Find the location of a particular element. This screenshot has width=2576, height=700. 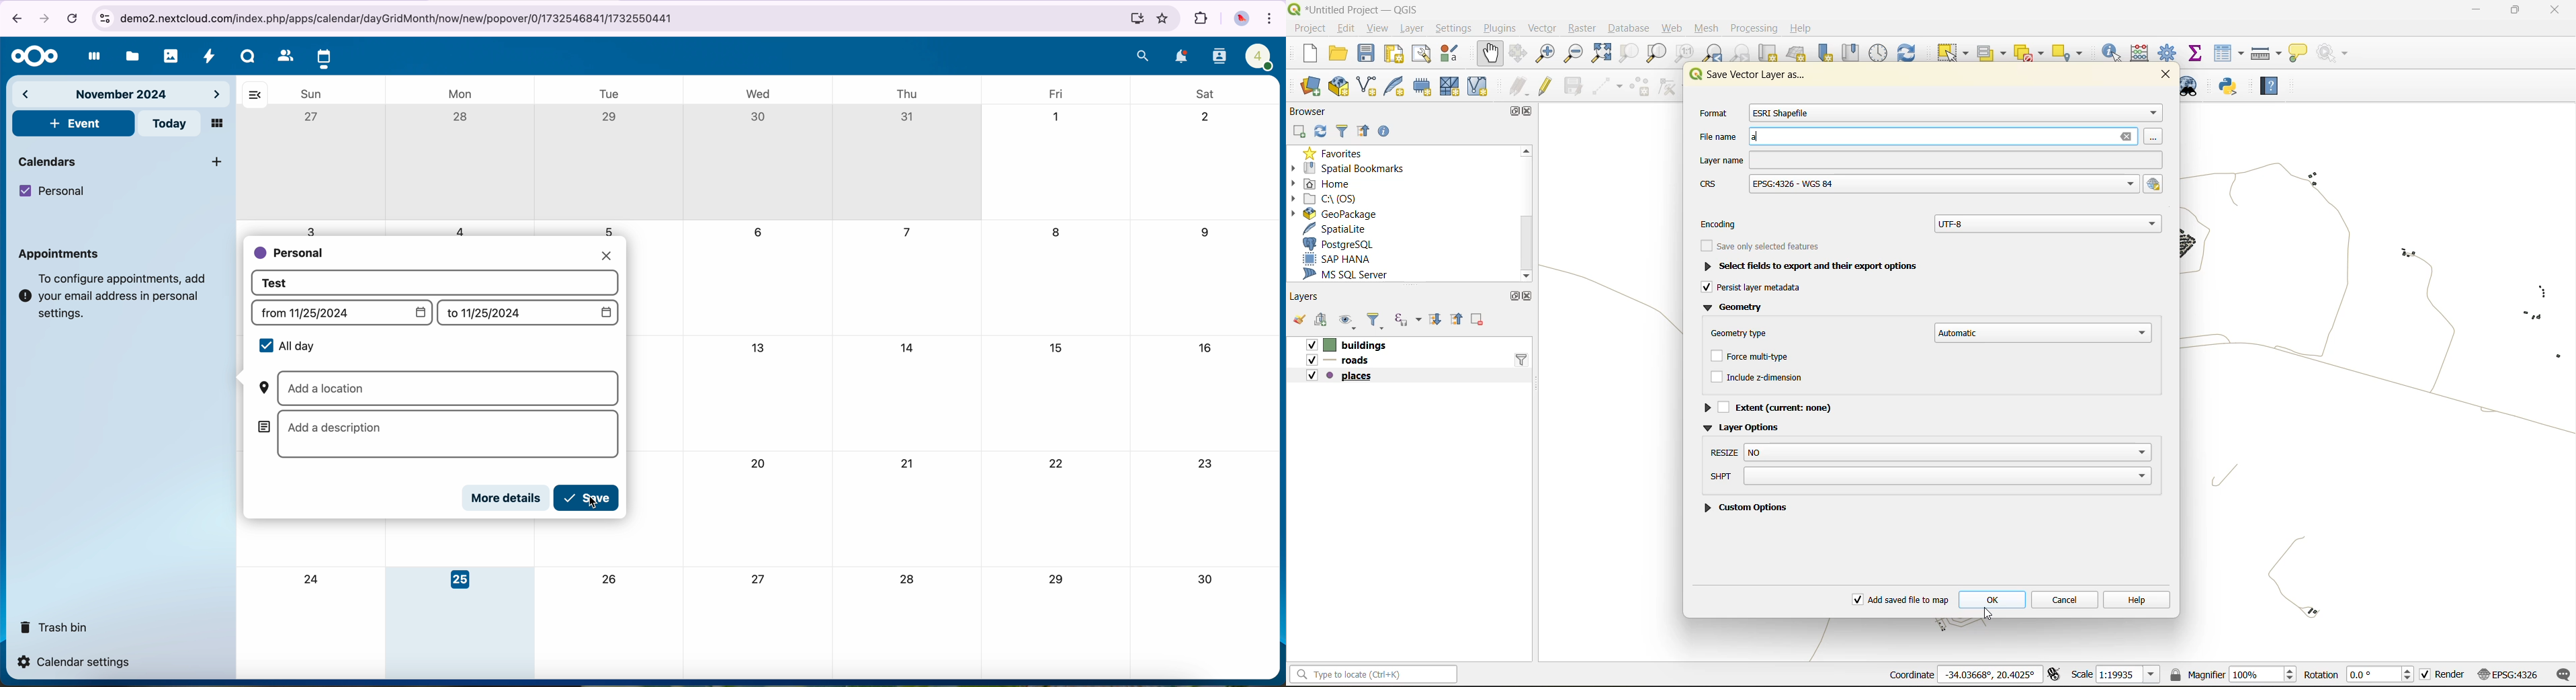

save vector layer as is located at coordinates (1754, 77).